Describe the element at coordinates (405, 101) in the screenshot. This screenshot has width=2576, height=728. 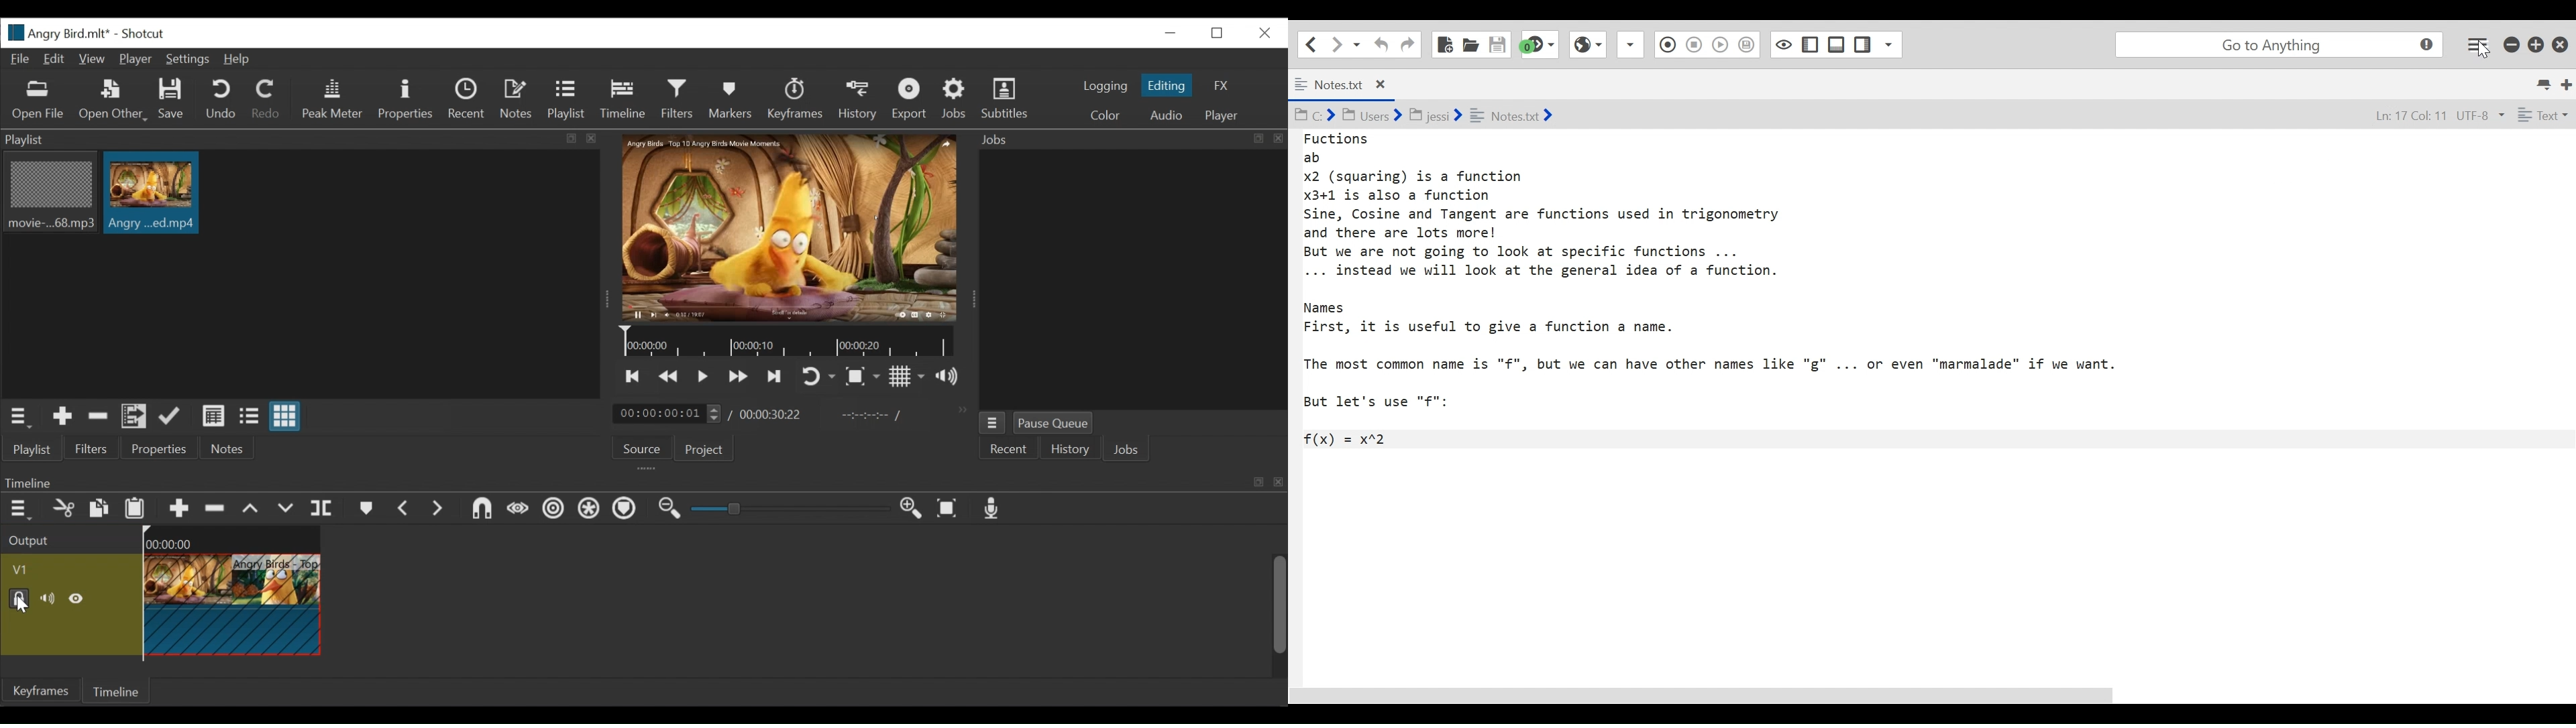
I see `Properties` at that location.